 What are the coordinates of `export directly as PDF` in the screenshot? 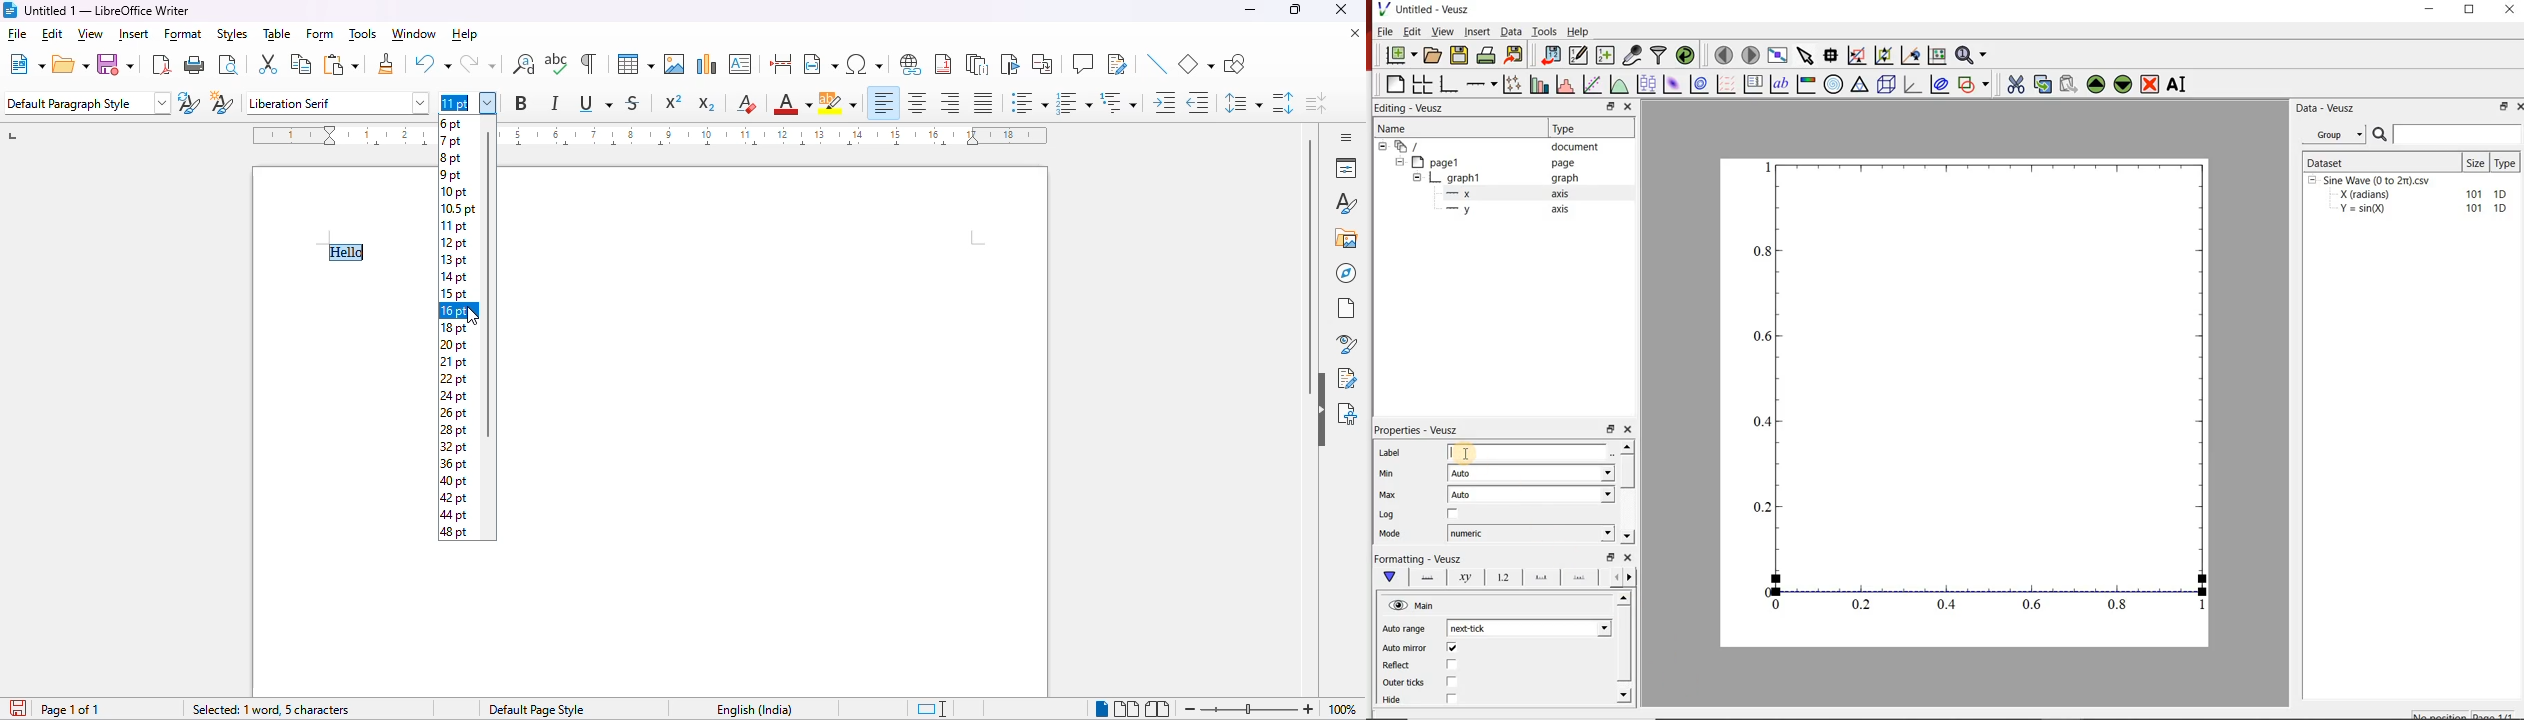 It's located at (161, 65).